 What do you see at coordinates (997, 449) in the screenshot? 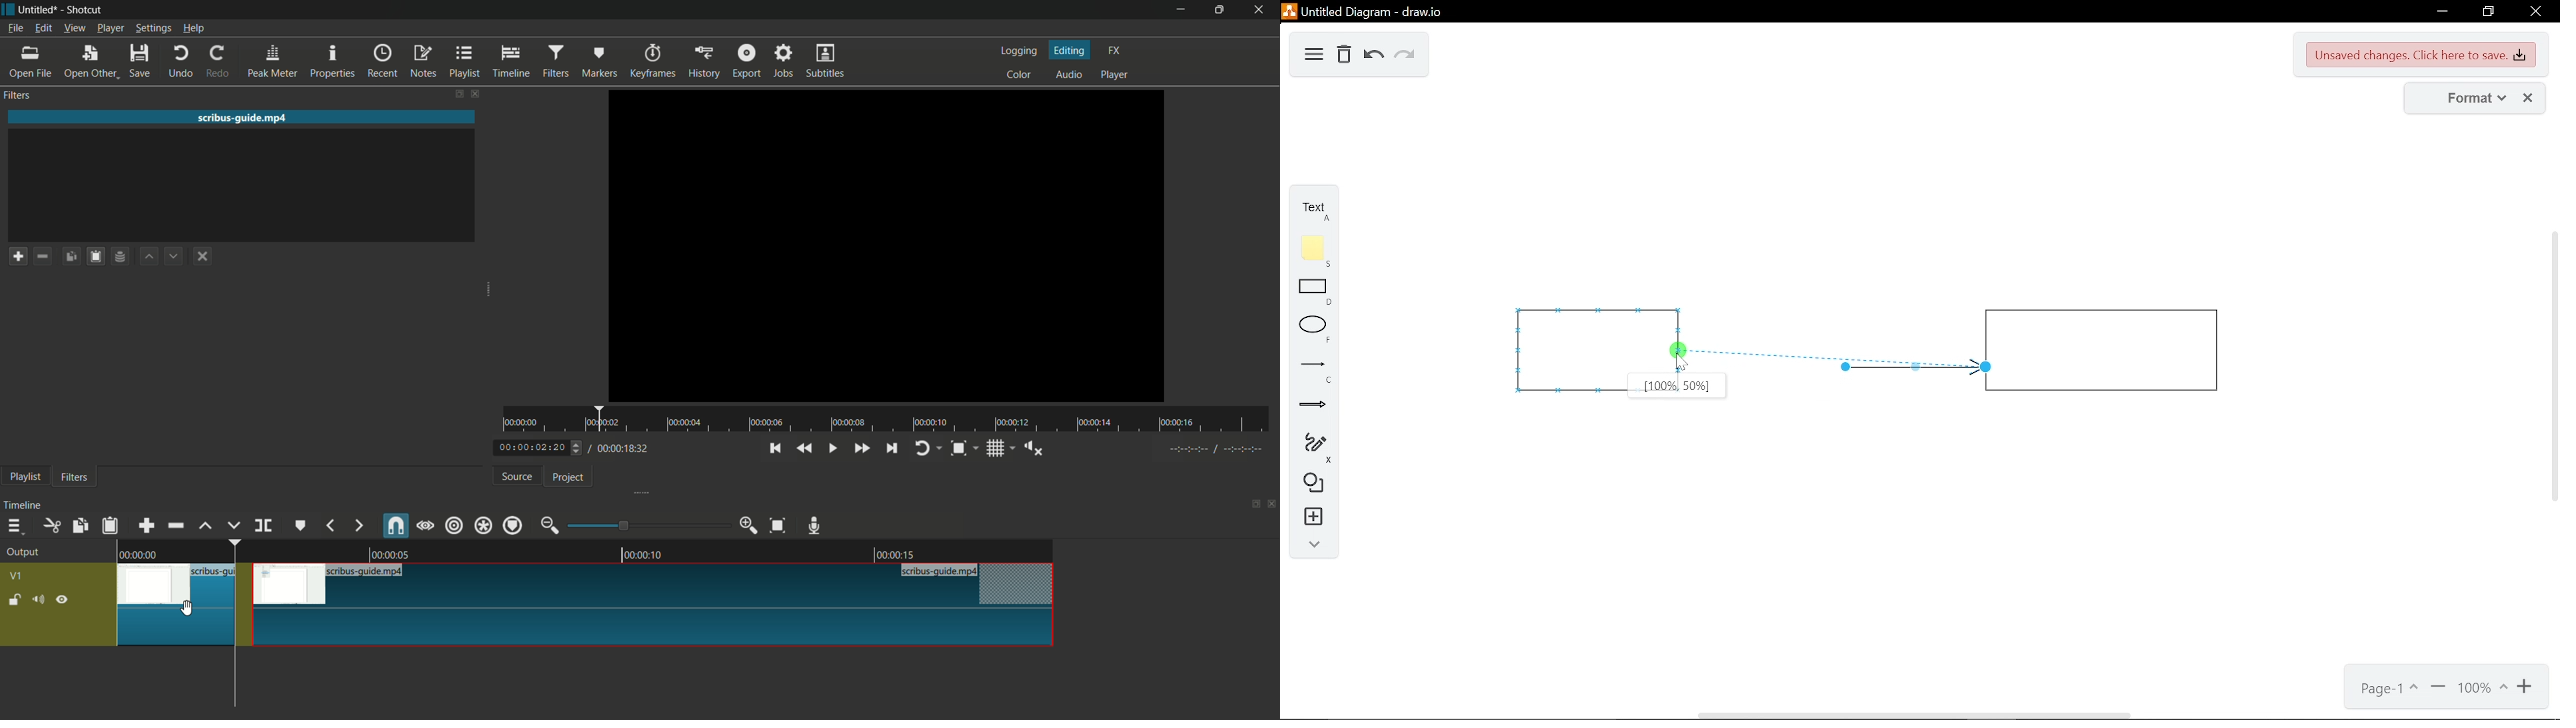
I see `toggle grid` at bounding box center [997, 449].